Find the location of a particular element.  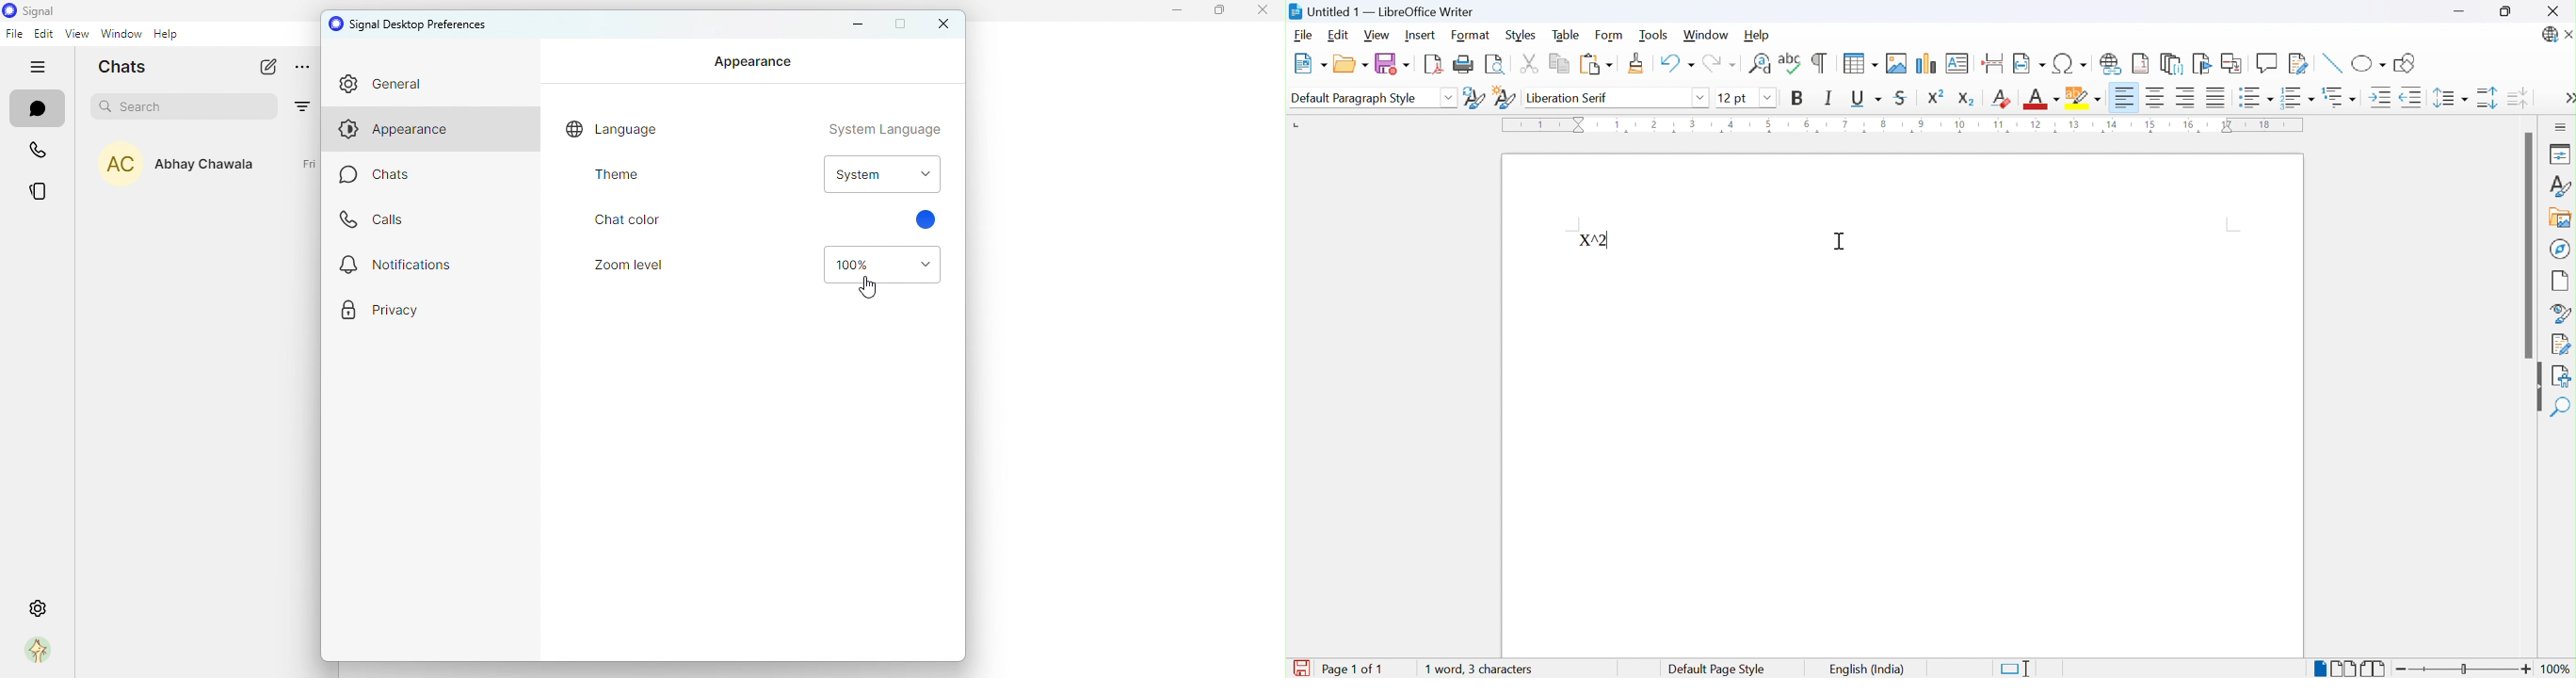

Ibeam Cursor is located at coordinates (1841, 240).